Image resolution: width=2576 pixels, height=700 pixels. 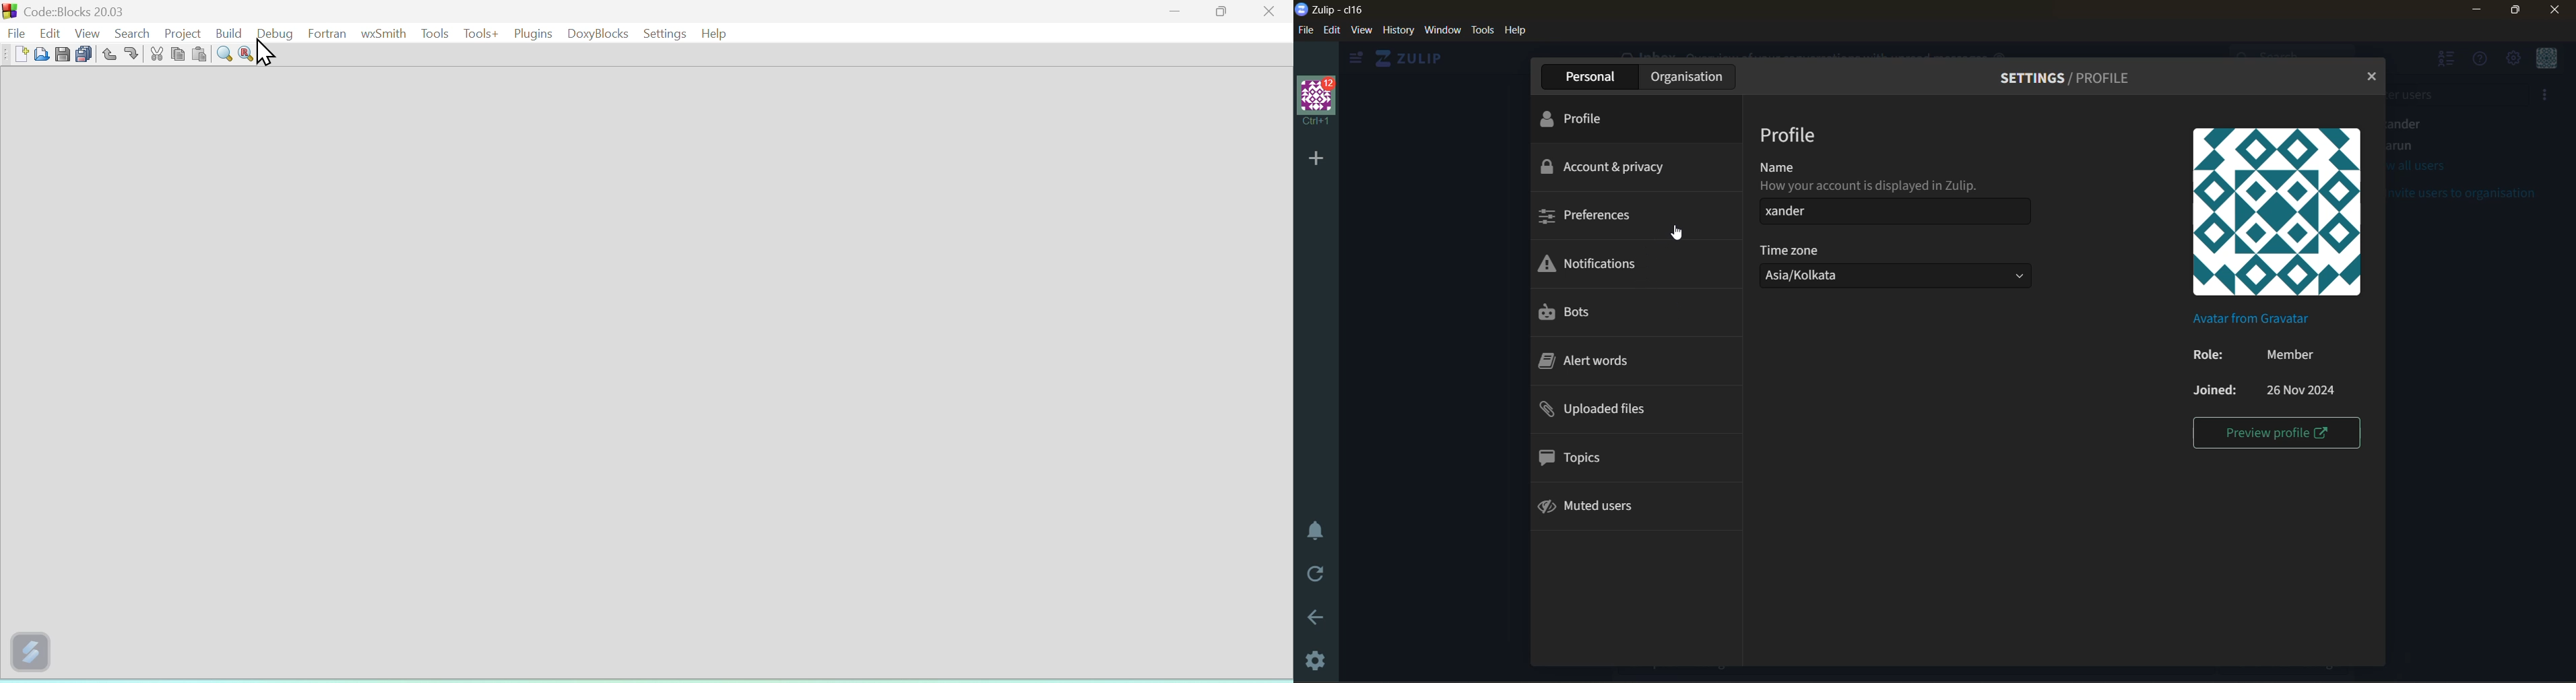 I want to click on tools, so click(x=1482, y=30).